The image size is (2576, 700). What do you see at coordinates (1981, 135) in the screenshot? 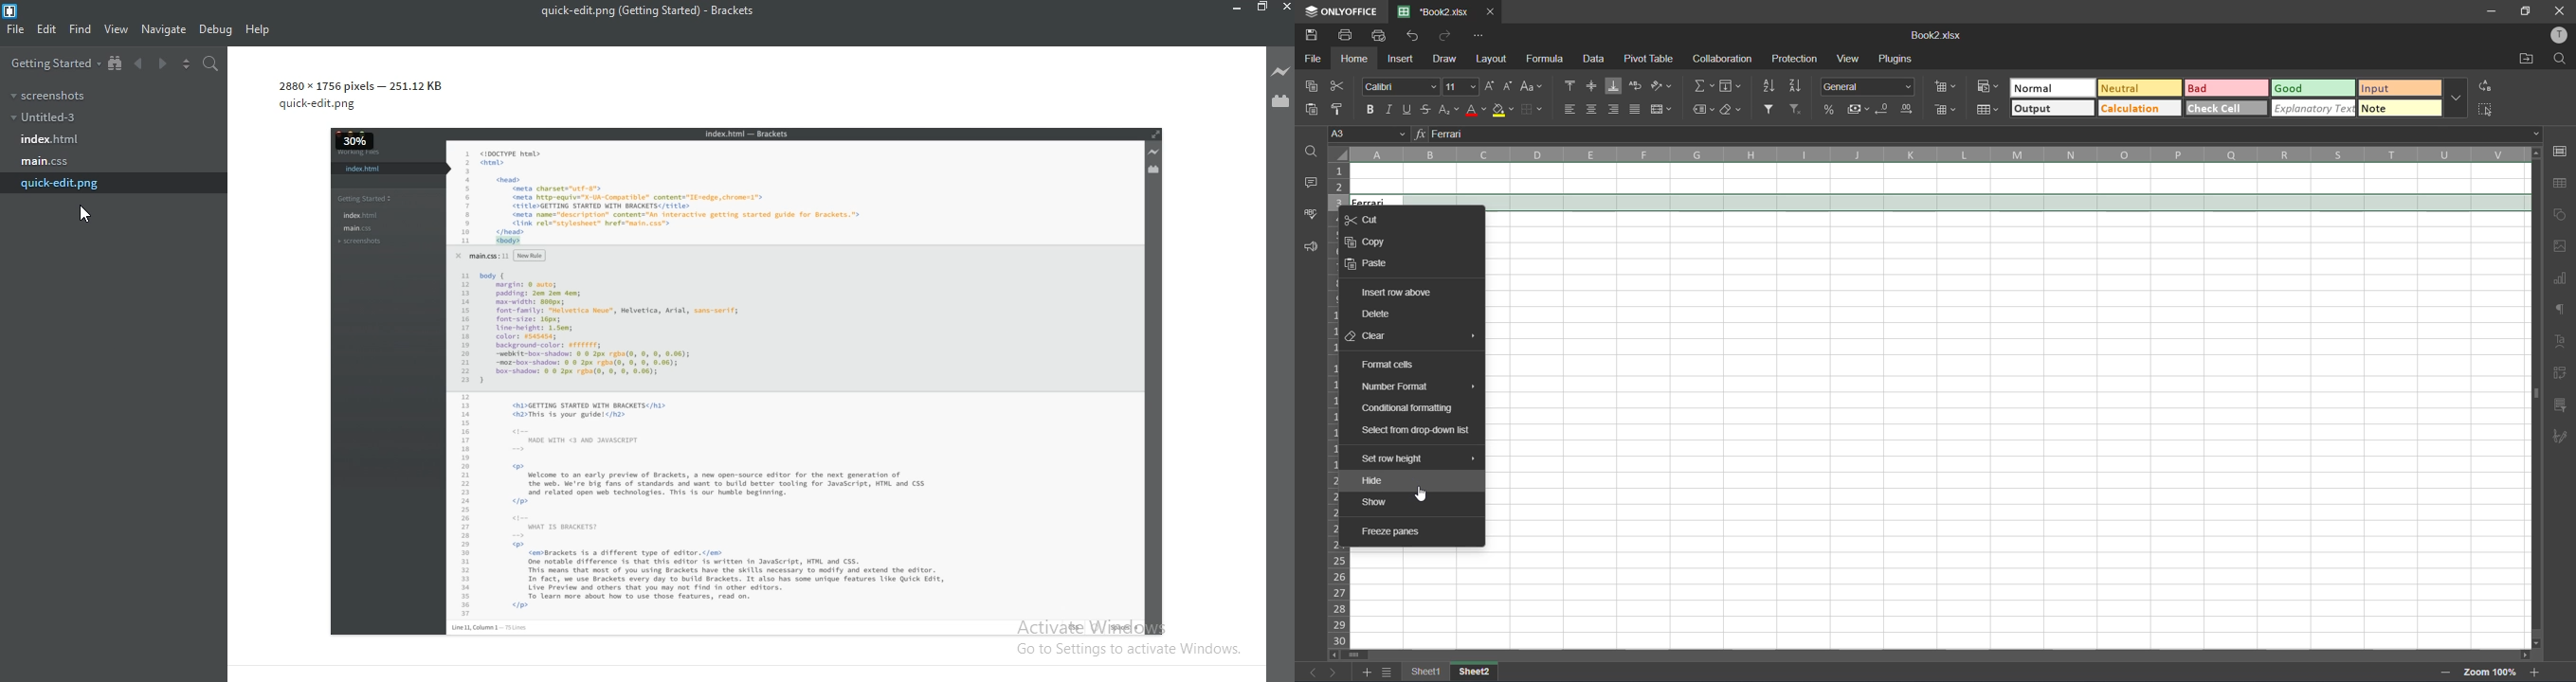
I see `formula bar` at bounding box center [1981, 135].